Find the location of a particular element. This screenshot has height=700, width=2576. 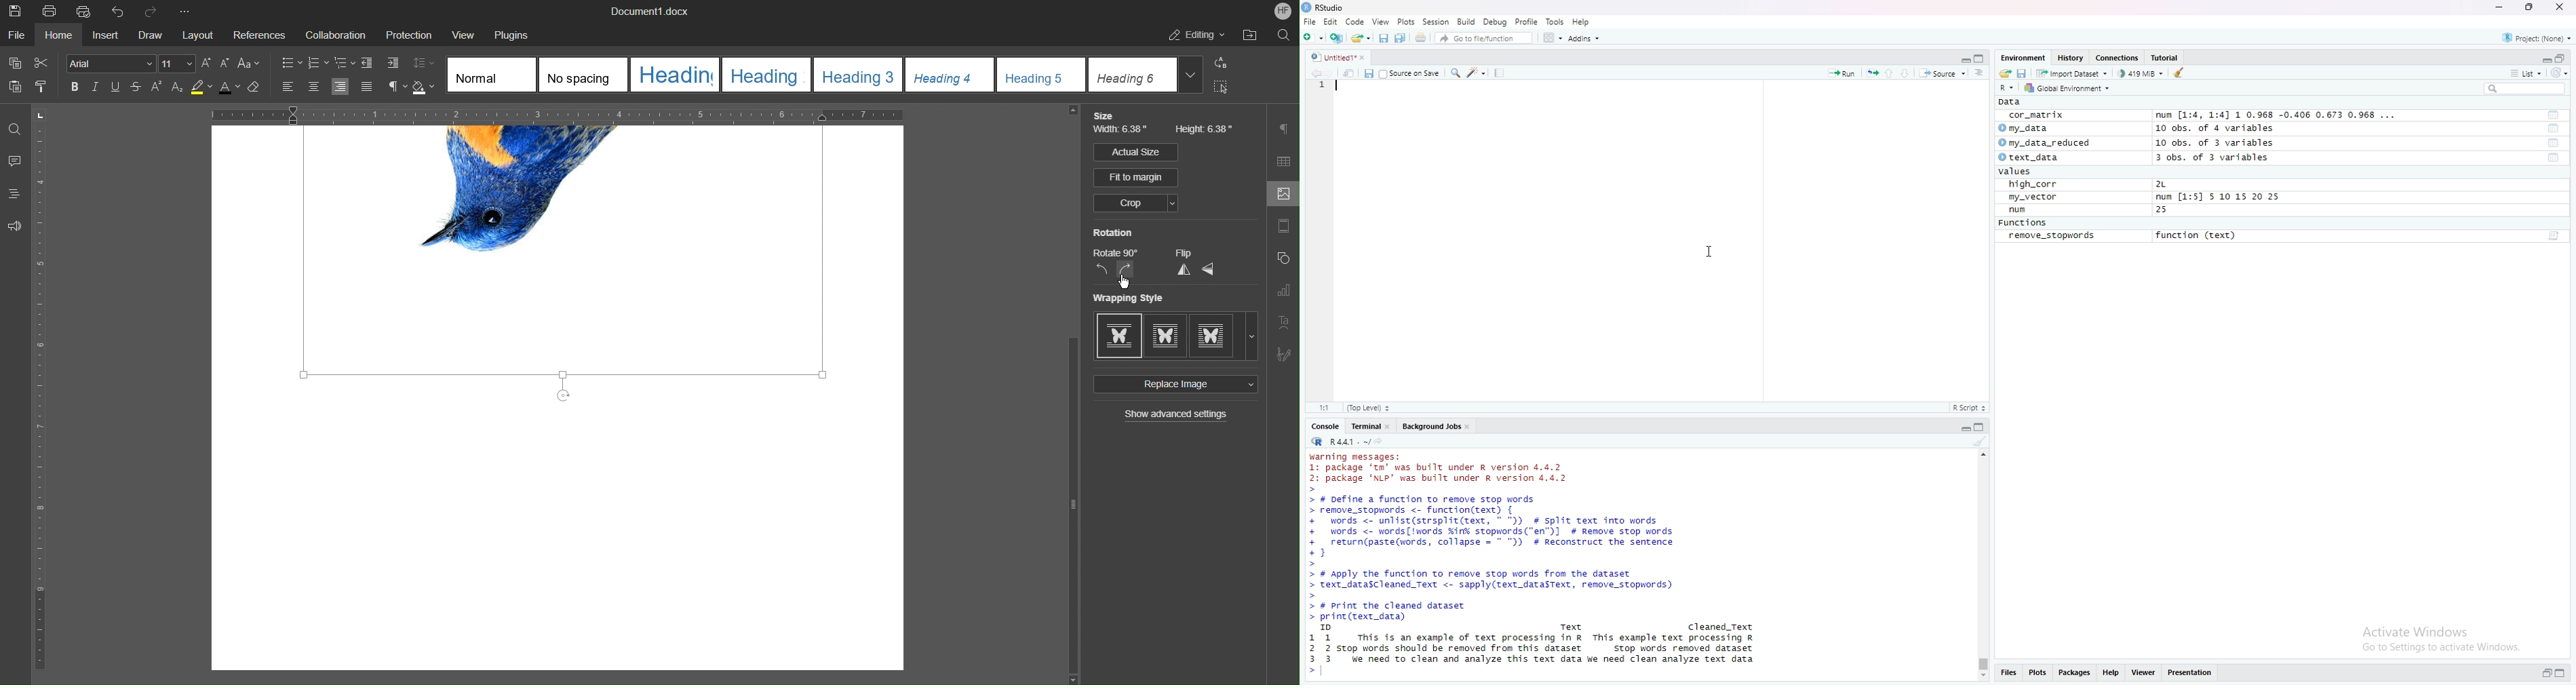

Clear Style is located at coordinates (258, 90).